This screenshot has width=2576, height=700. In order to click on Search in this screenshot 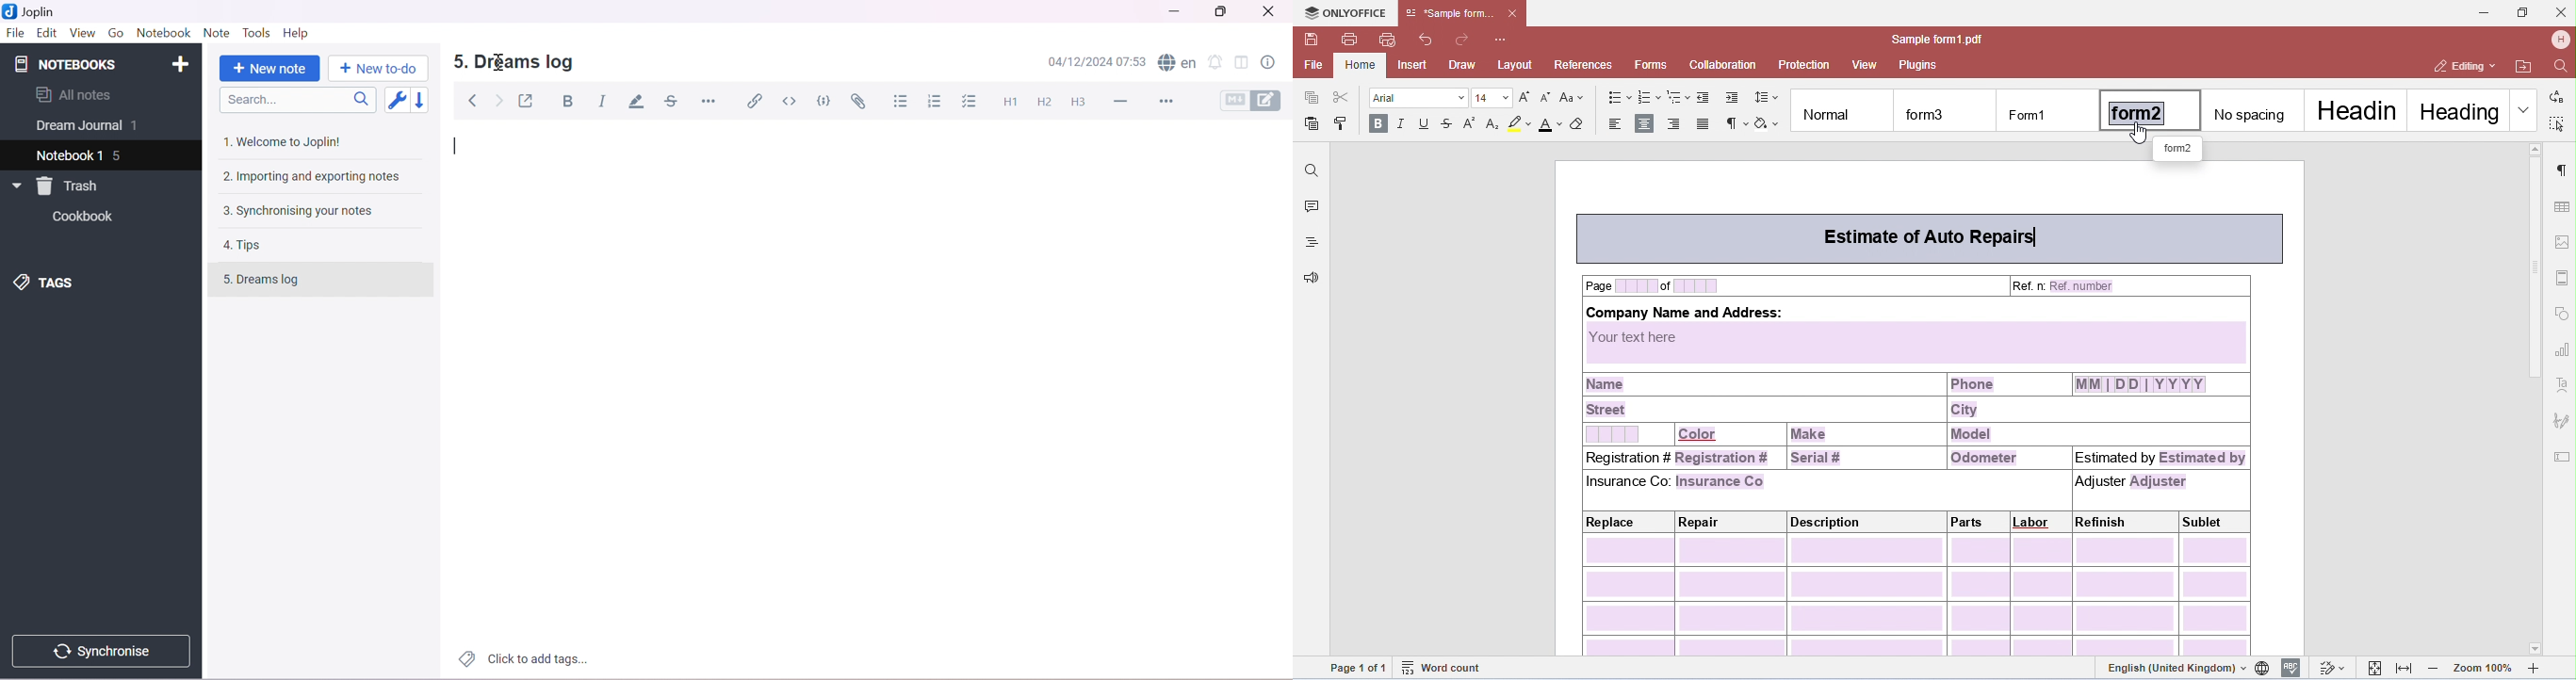, I will do `click(302, 100)`.